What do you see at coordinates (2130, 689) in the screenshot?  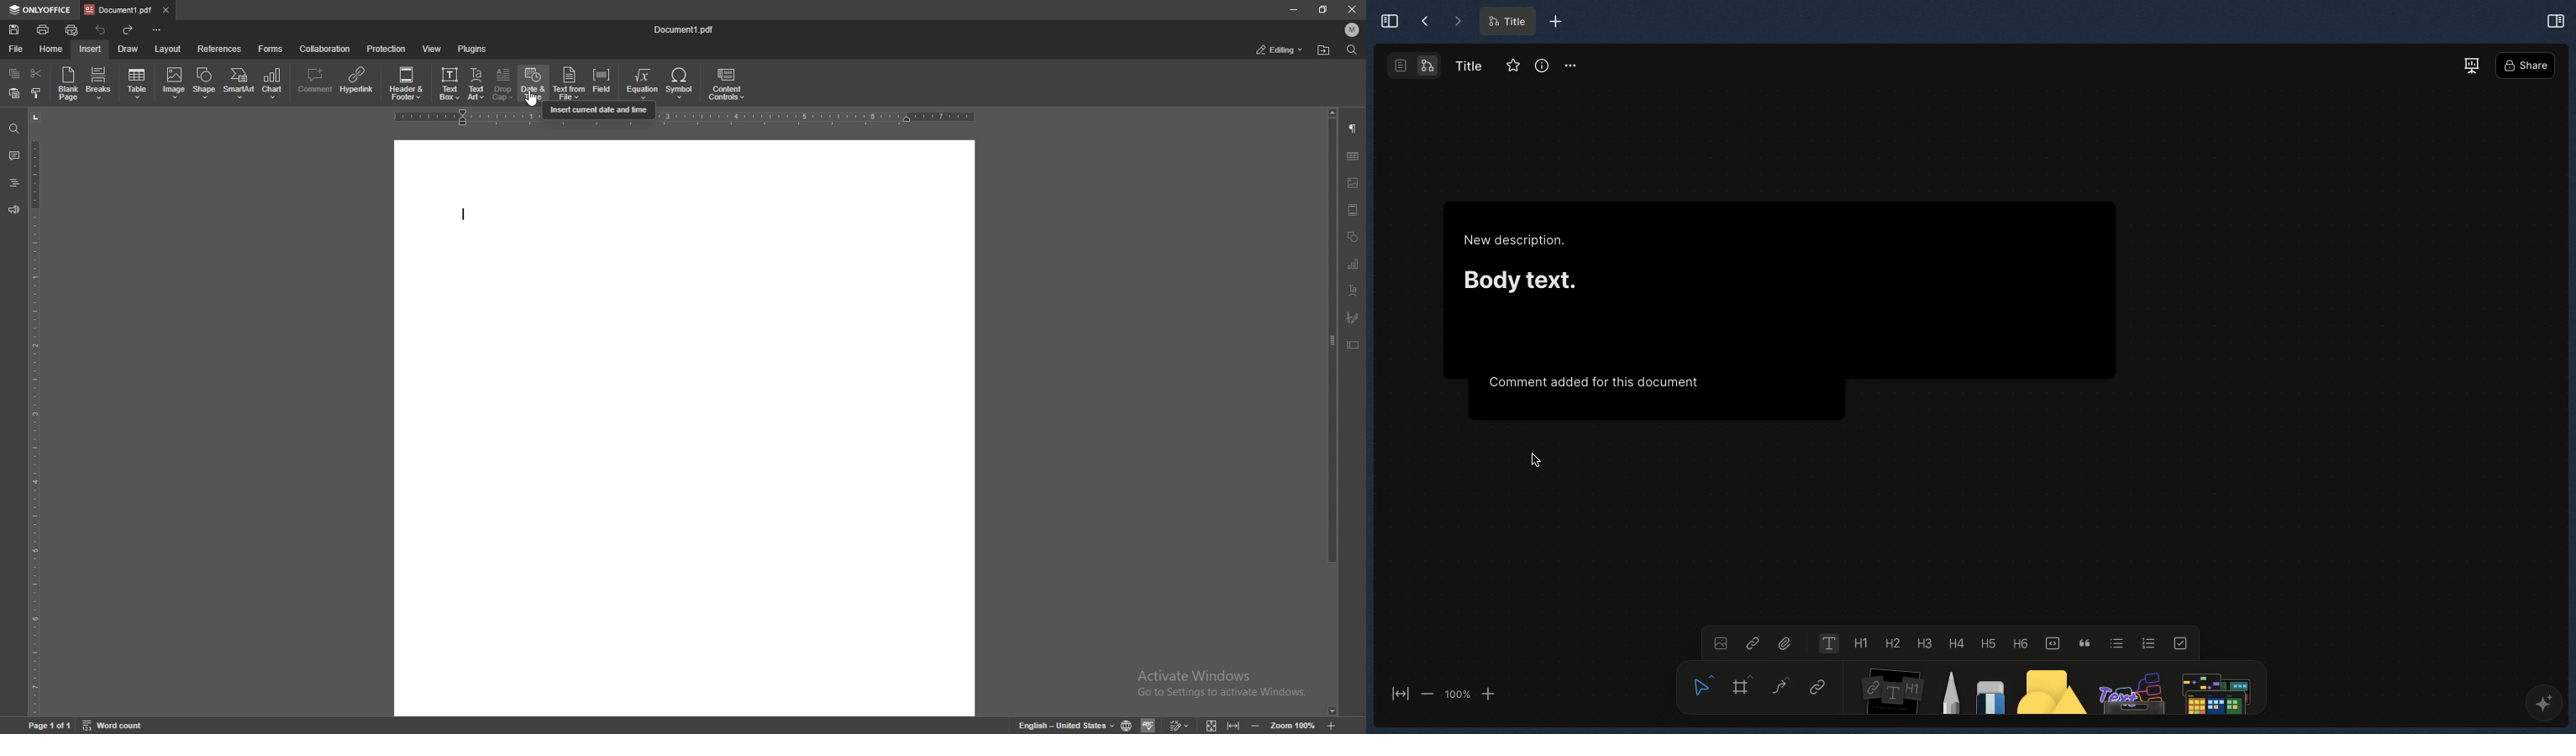 I see `Others` at bounding box center [2130, 689].